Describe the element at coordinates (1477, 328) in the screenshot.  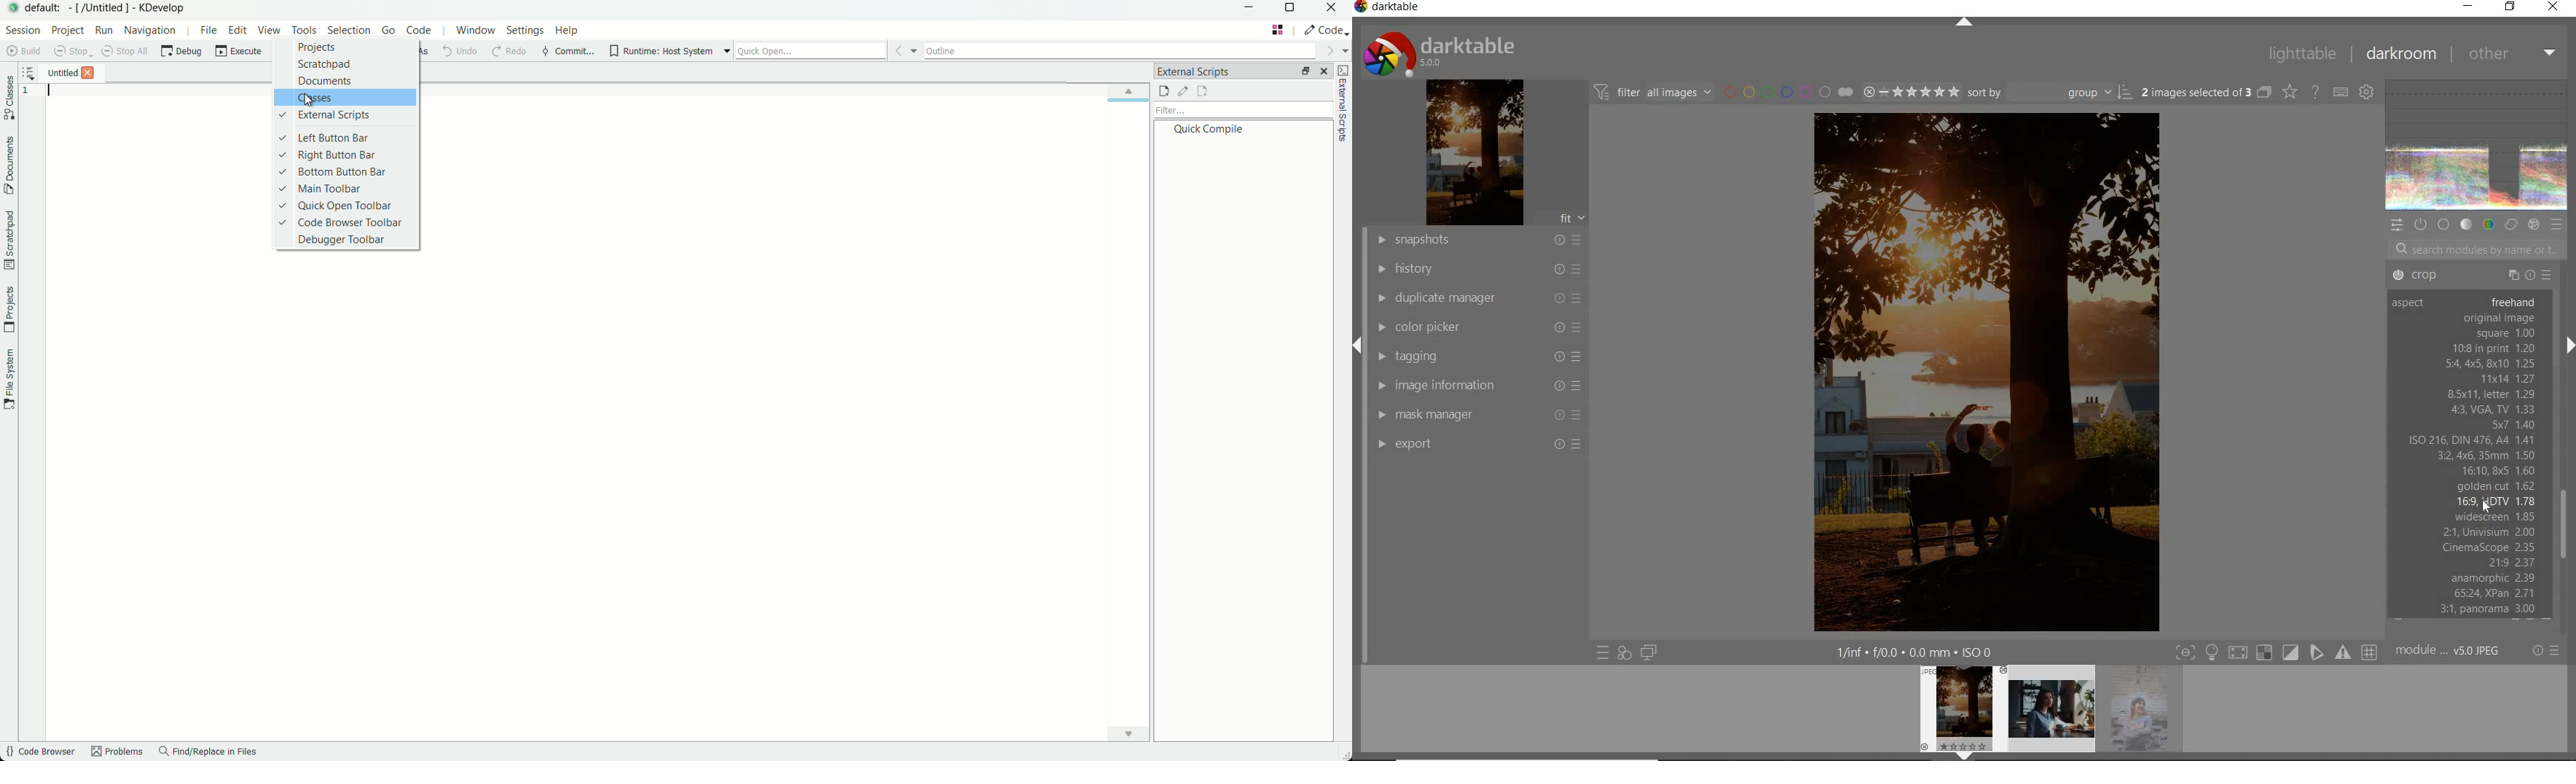
I see `color picker` at that location.